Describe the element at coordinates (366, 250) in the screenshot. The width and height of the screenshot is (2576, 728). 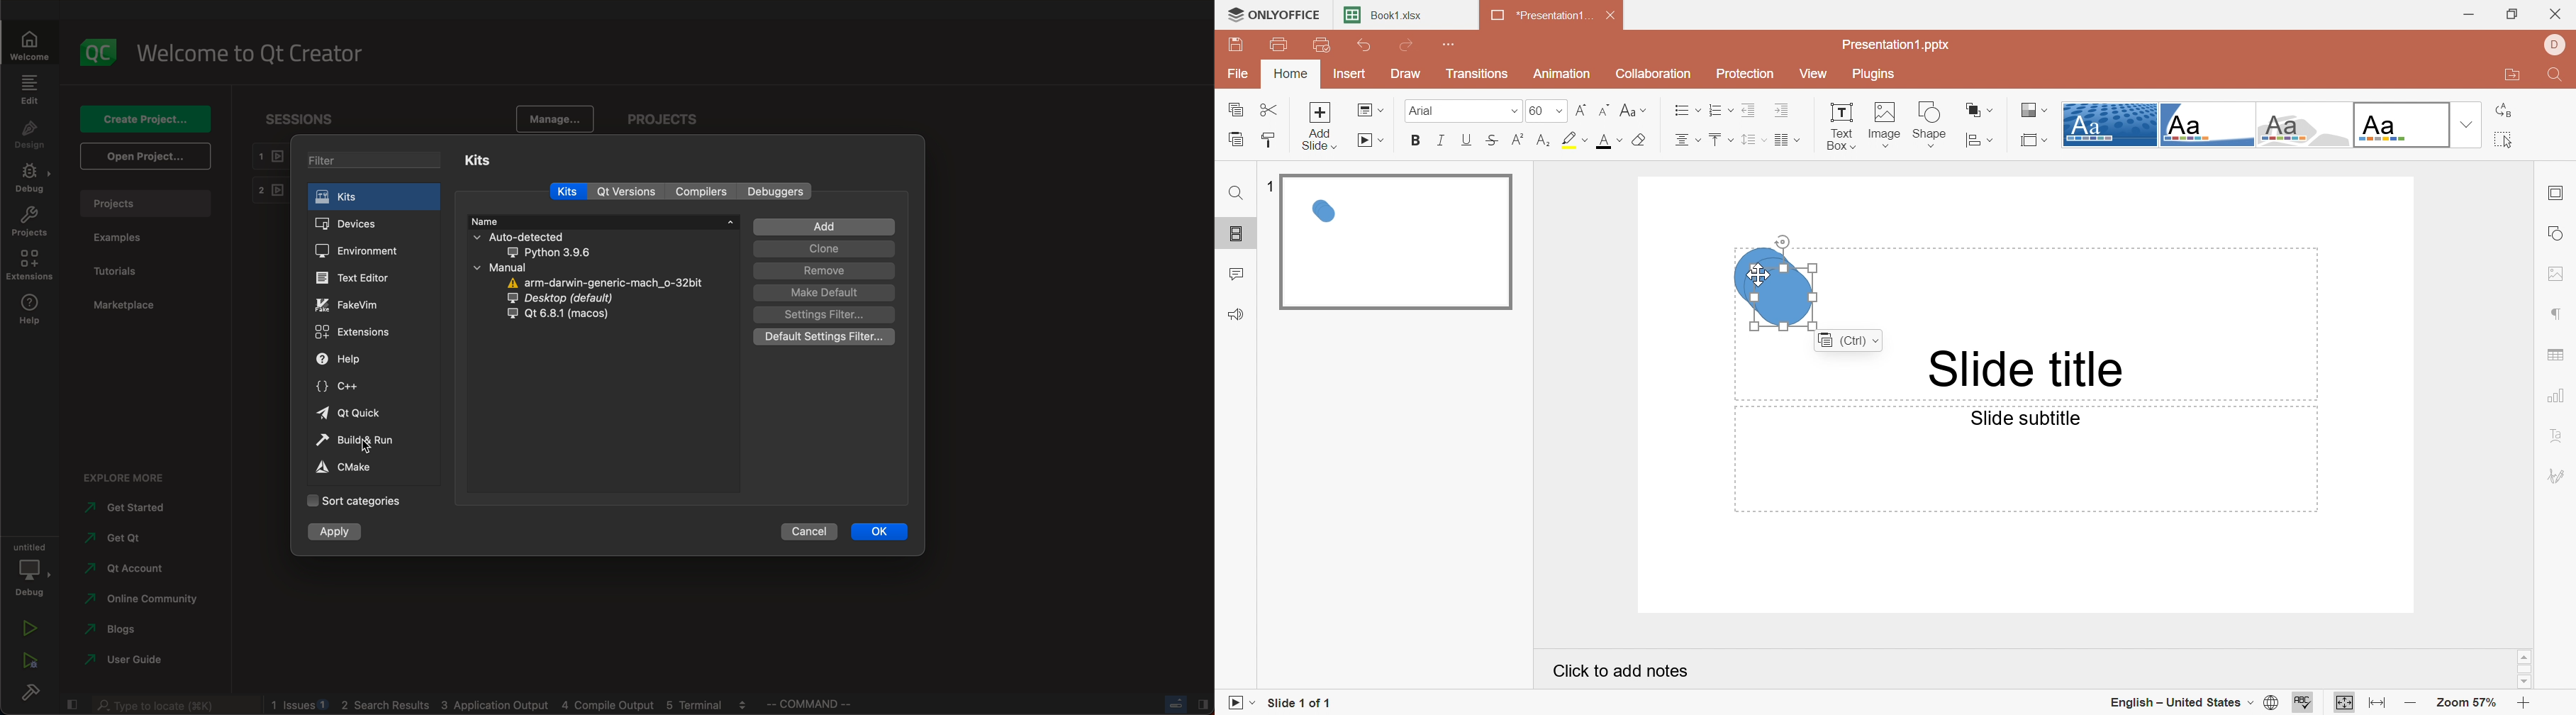
I see `environment` at that location.